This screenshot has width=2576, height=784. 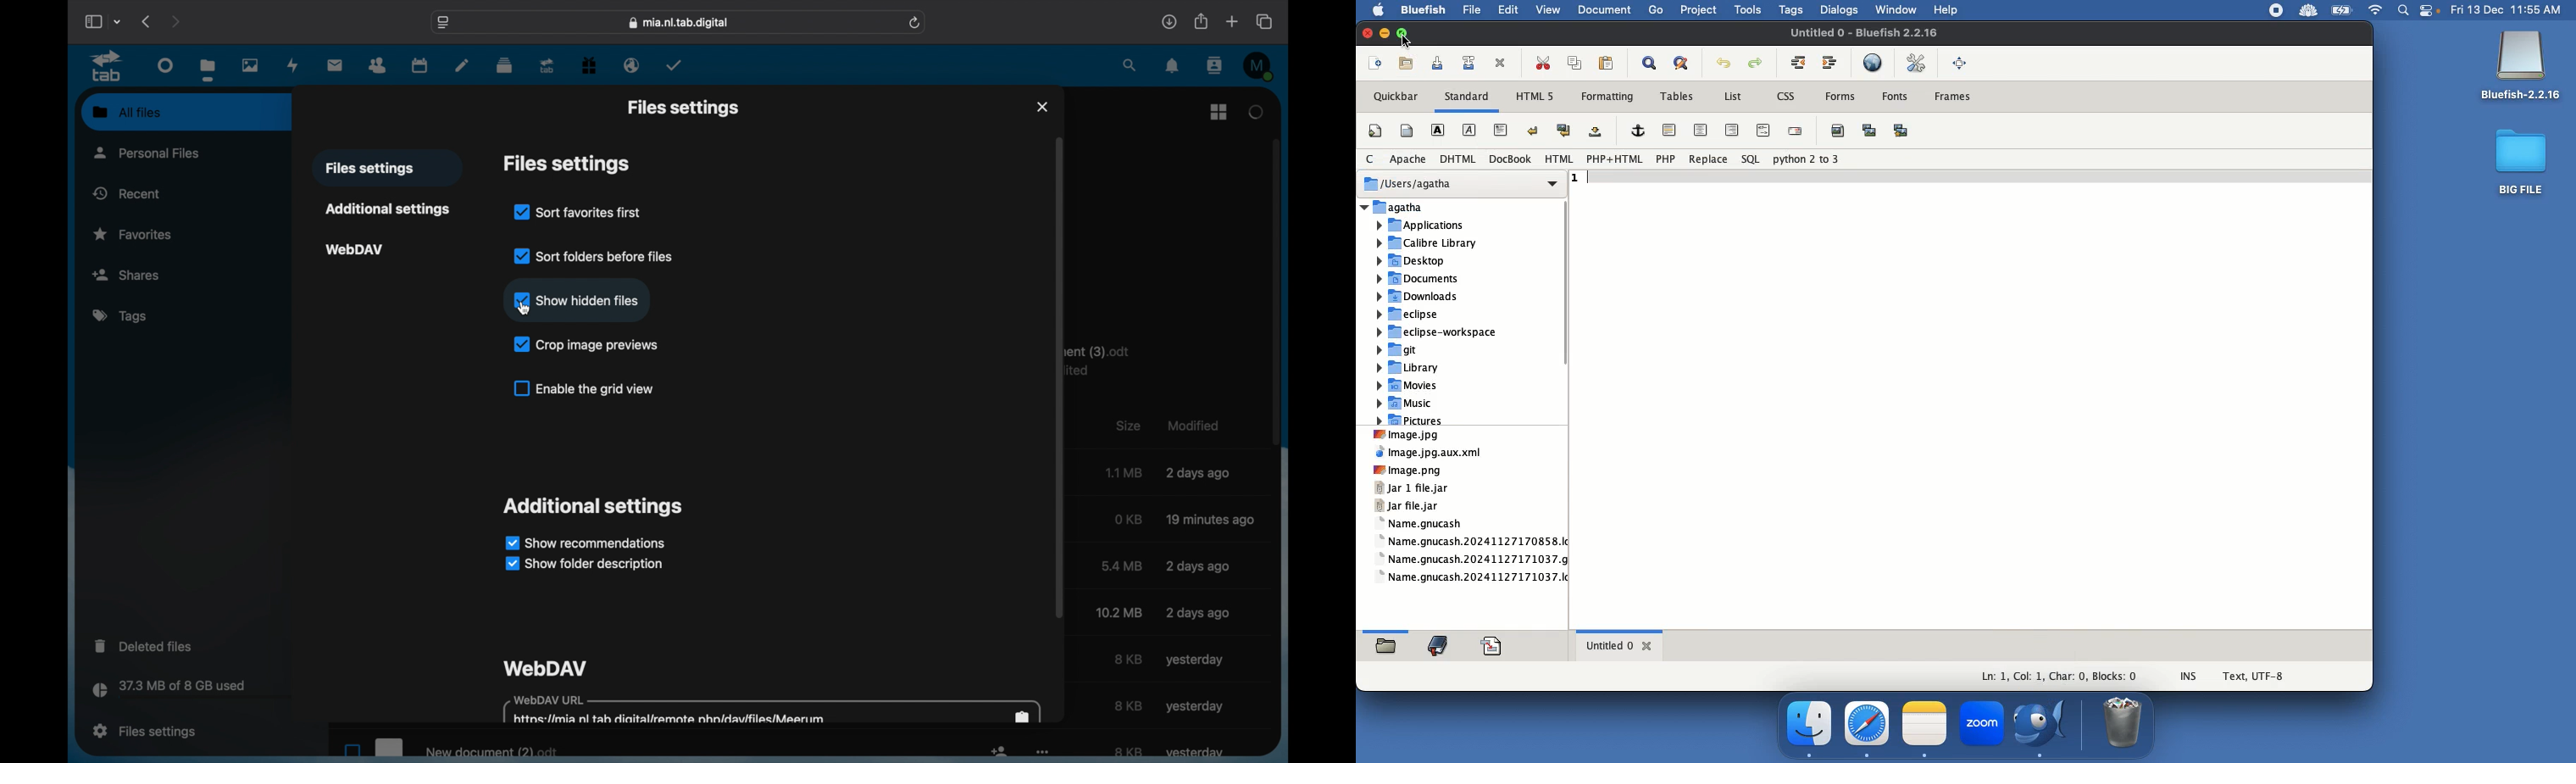 I want to click on loading, so click(x=1256, y=113).